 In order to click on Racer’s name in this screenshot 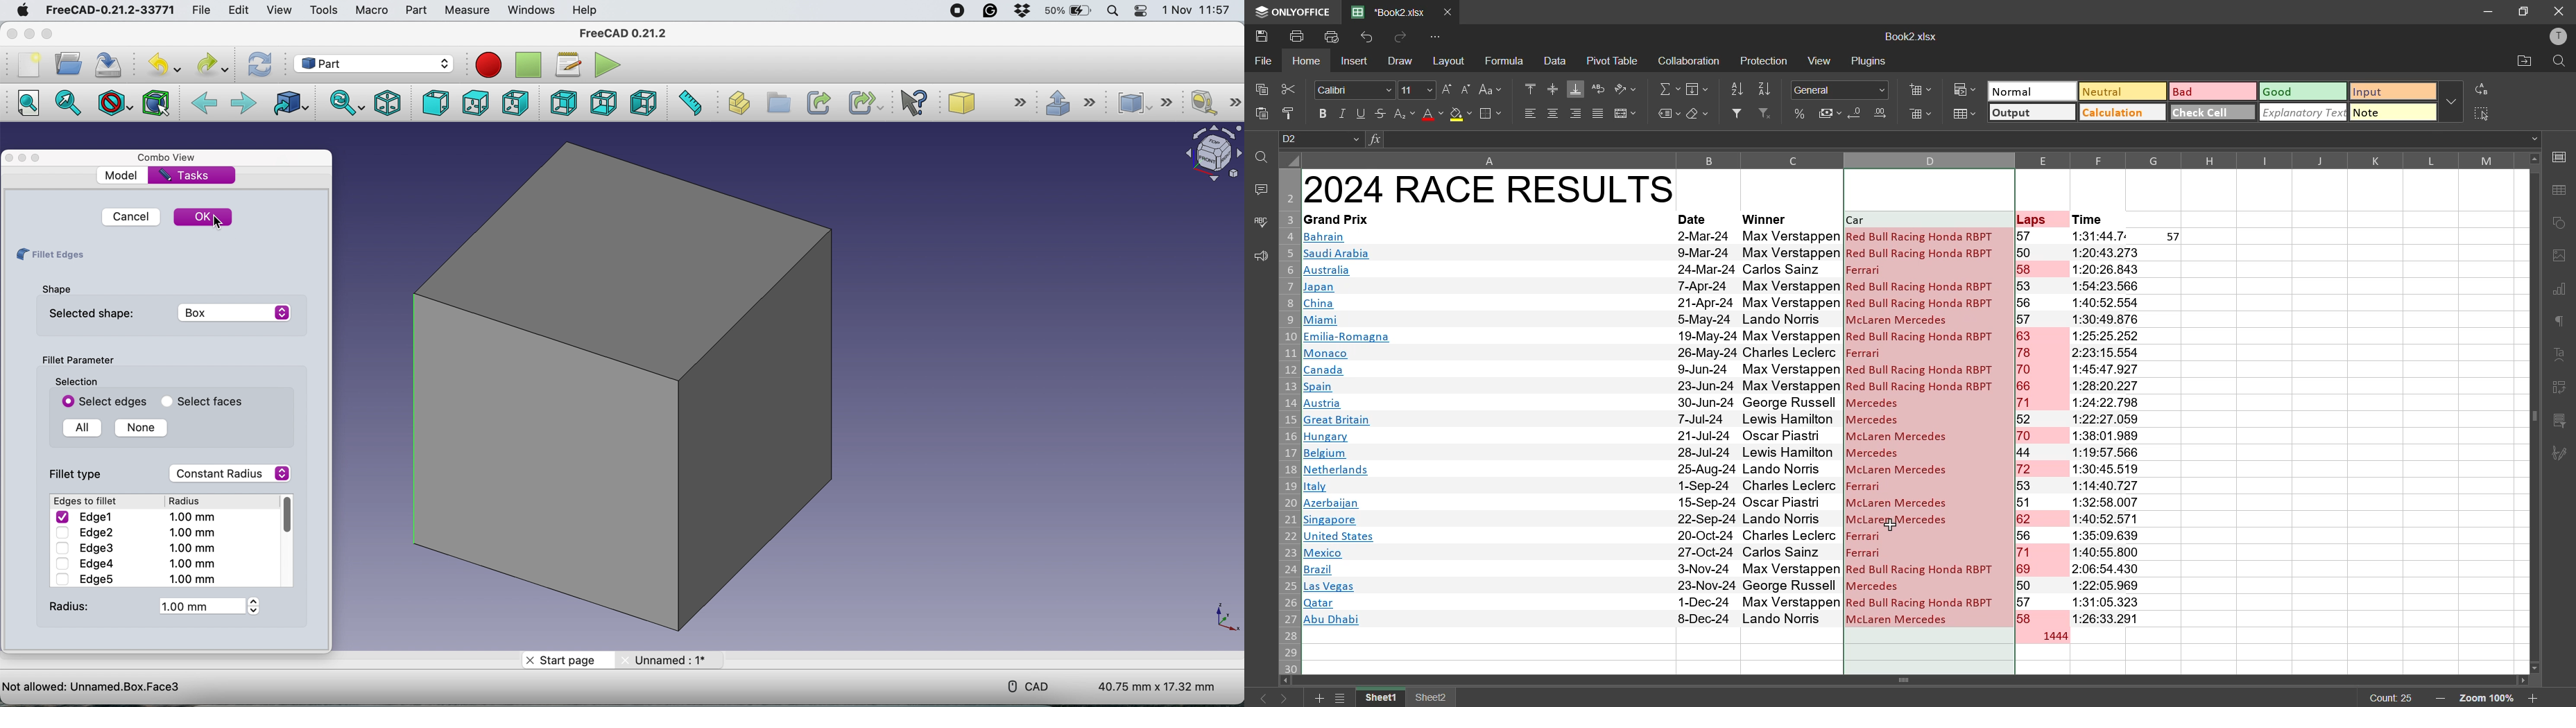, I will do `click(1792, 428)`.